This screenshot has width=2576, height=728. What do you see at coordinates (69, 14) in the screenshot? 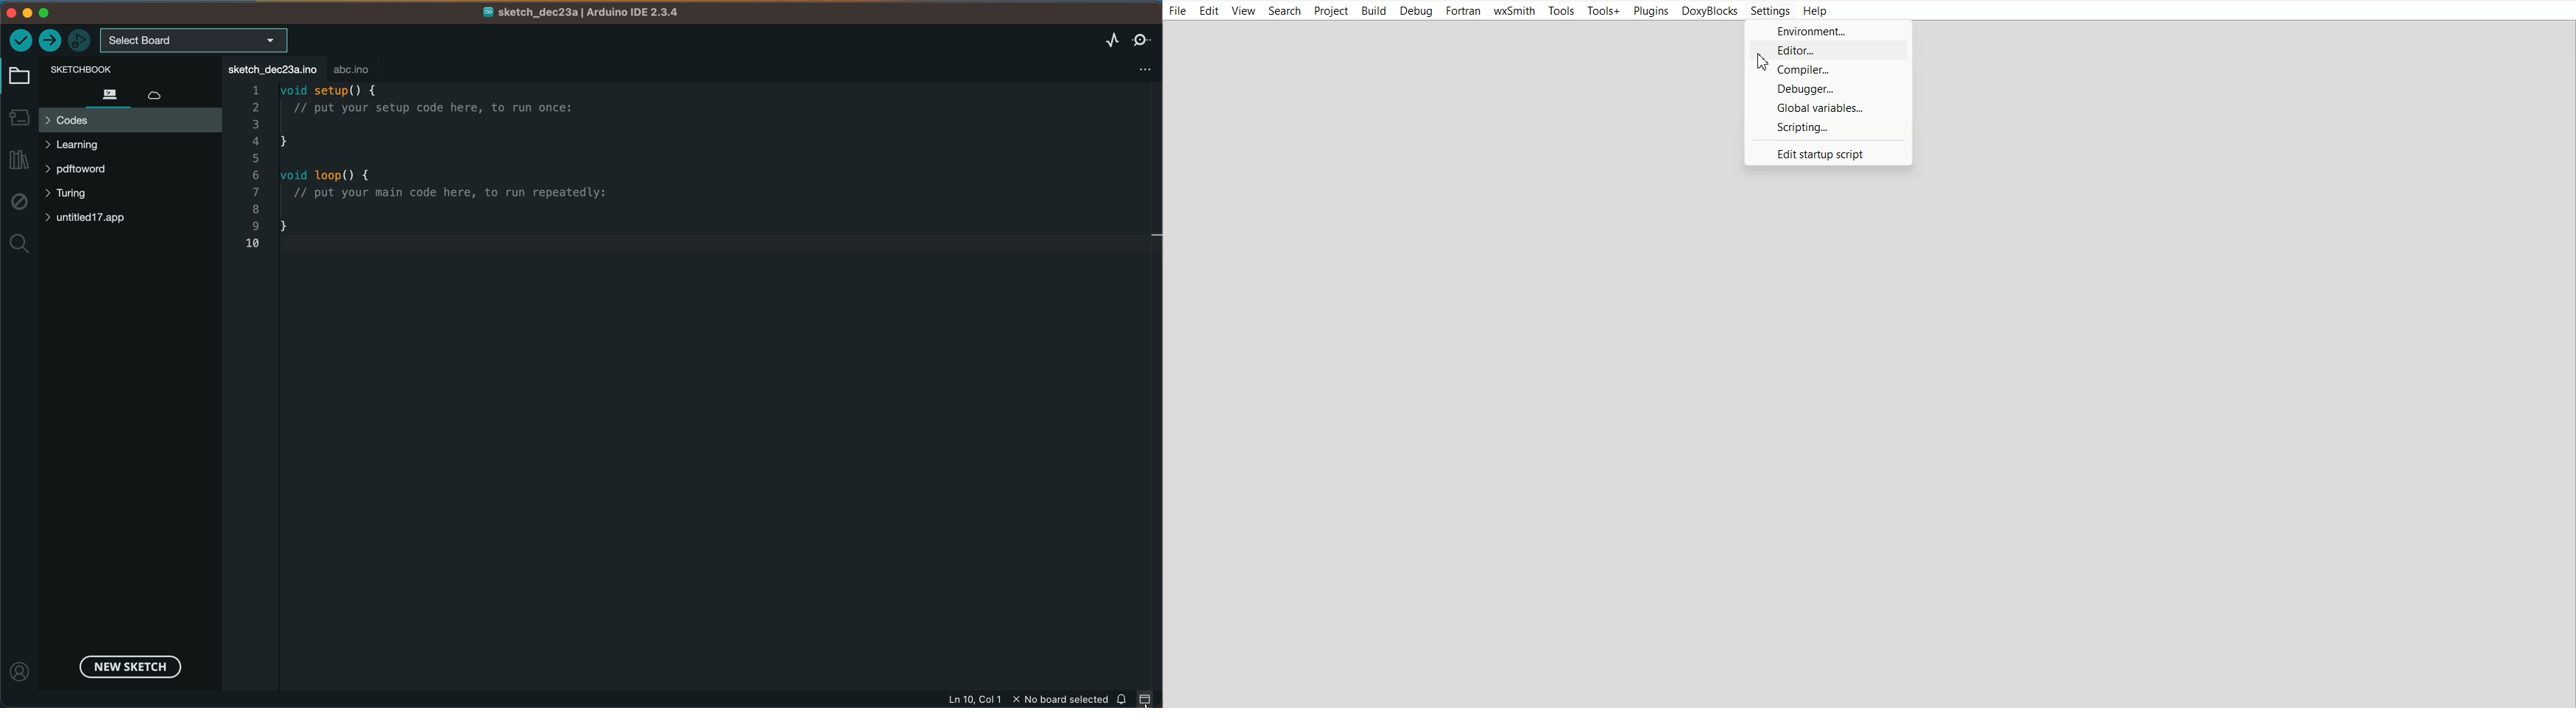
I see `window control` at bounding box center [69, 14].